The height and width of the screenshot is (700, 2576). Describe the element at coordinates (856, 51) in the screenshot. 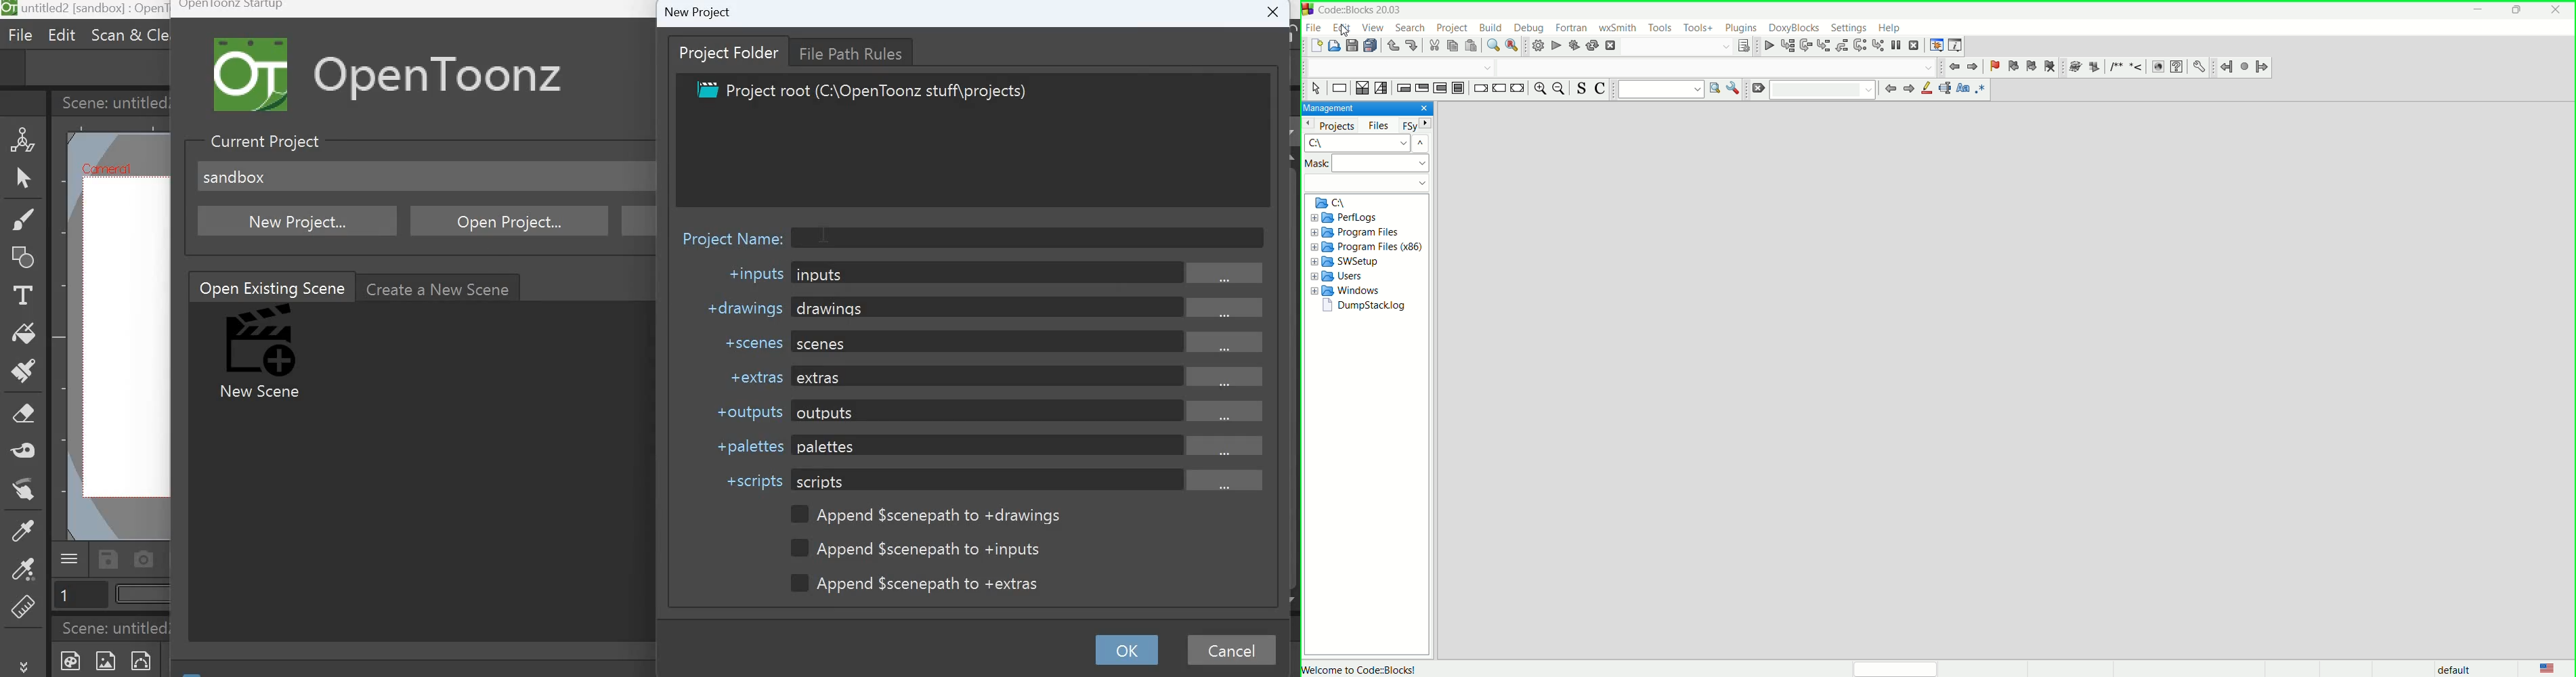

I see `File Path Rules` at that location.